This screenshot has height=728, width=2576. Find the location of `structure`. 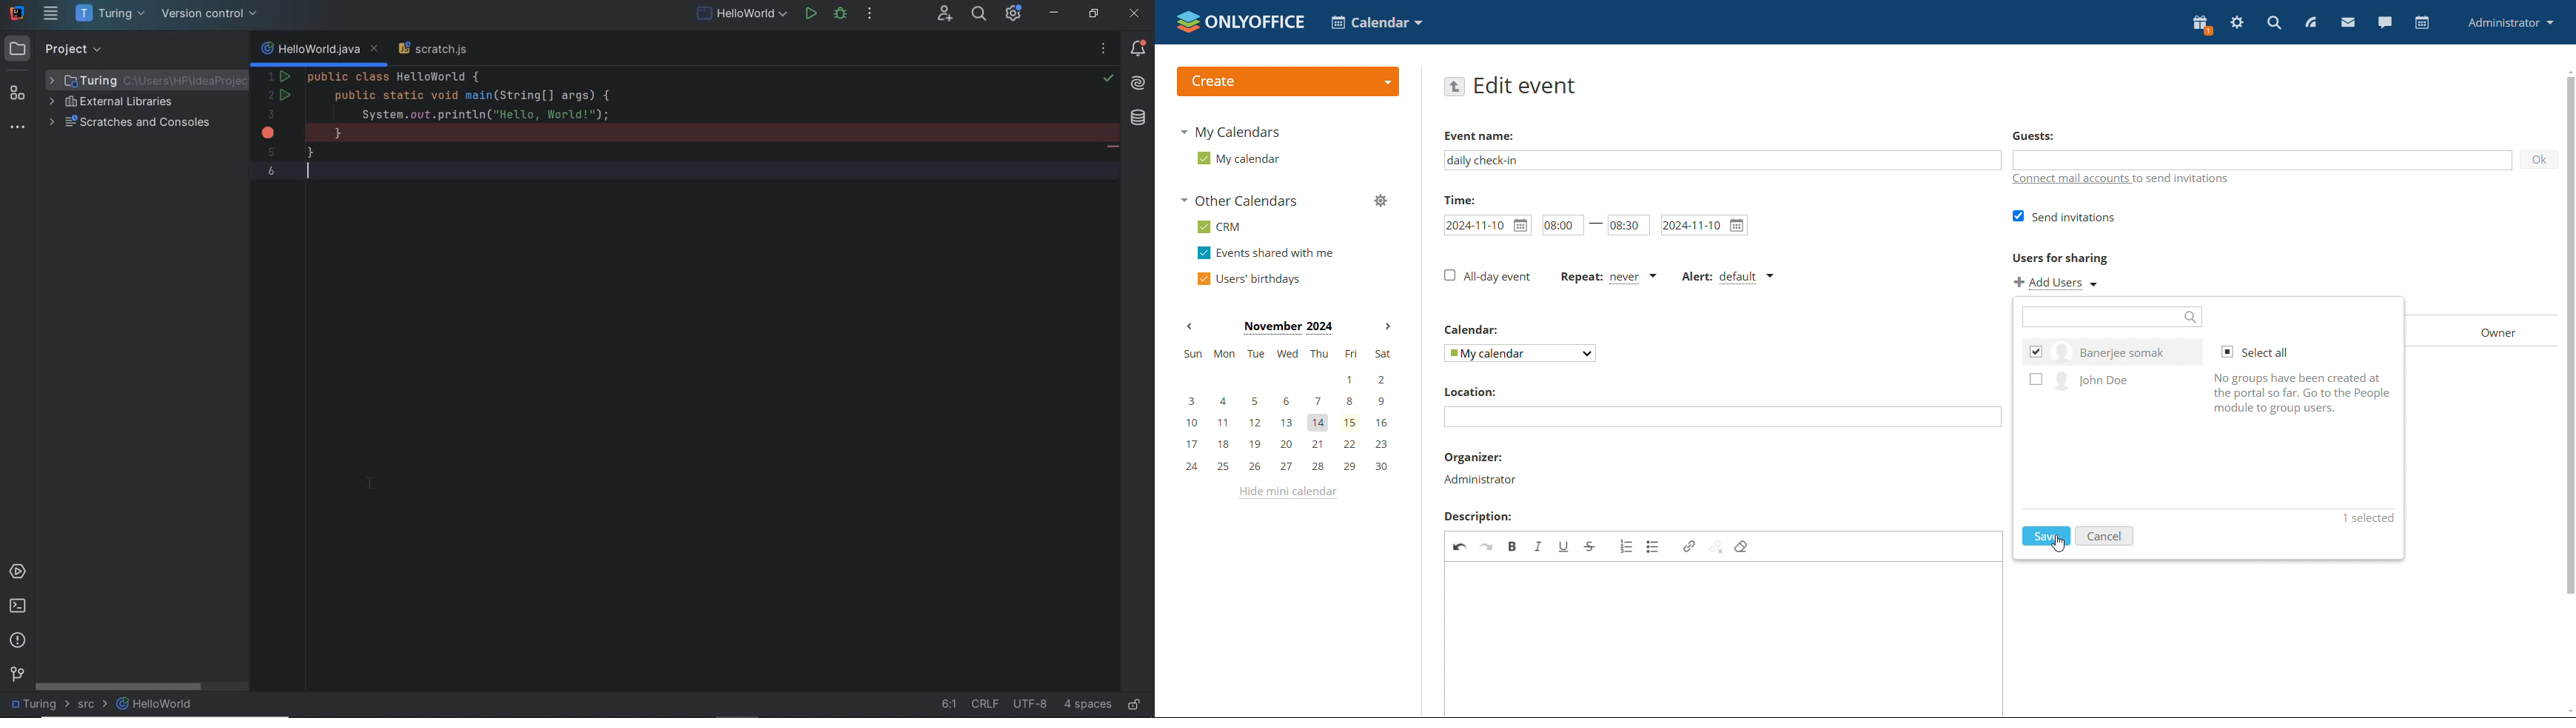

structure is located at coordinates (17, 94).